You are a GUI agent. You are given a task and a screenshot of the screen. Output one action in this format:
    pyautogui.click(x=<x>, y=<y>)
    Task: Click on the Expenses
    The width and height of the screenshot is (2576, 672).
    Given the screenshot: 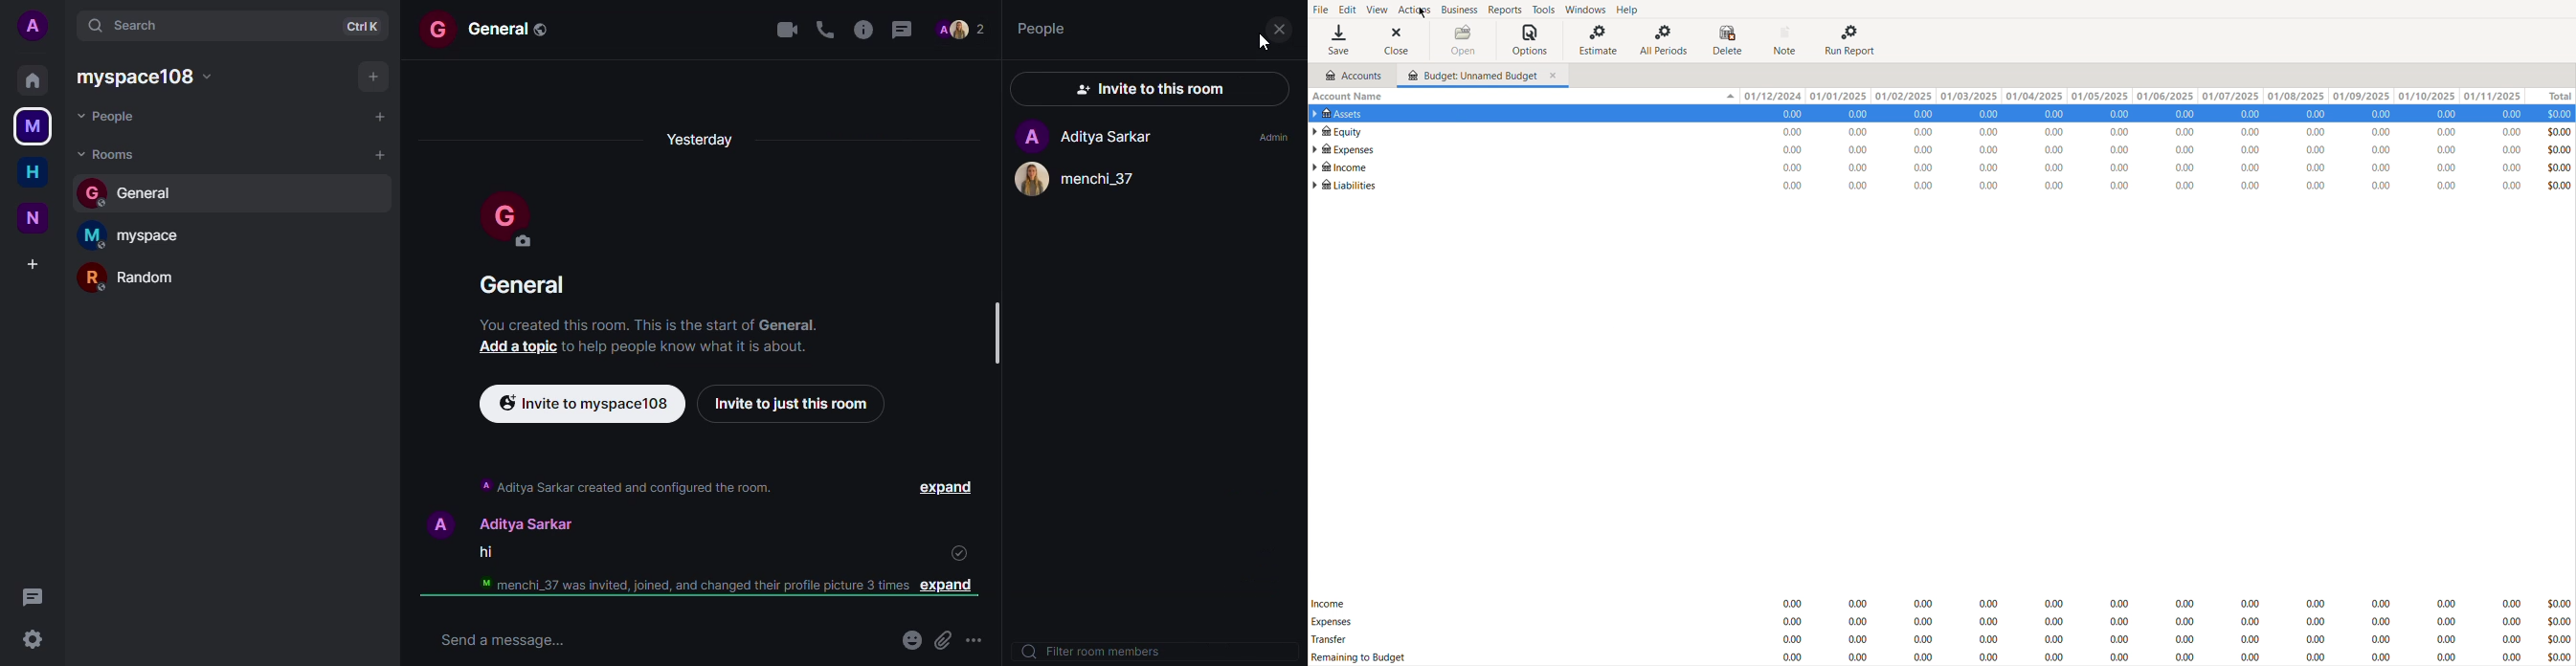 What is the action you would take?
    pyautogui.click(x=1331, y=621)
    